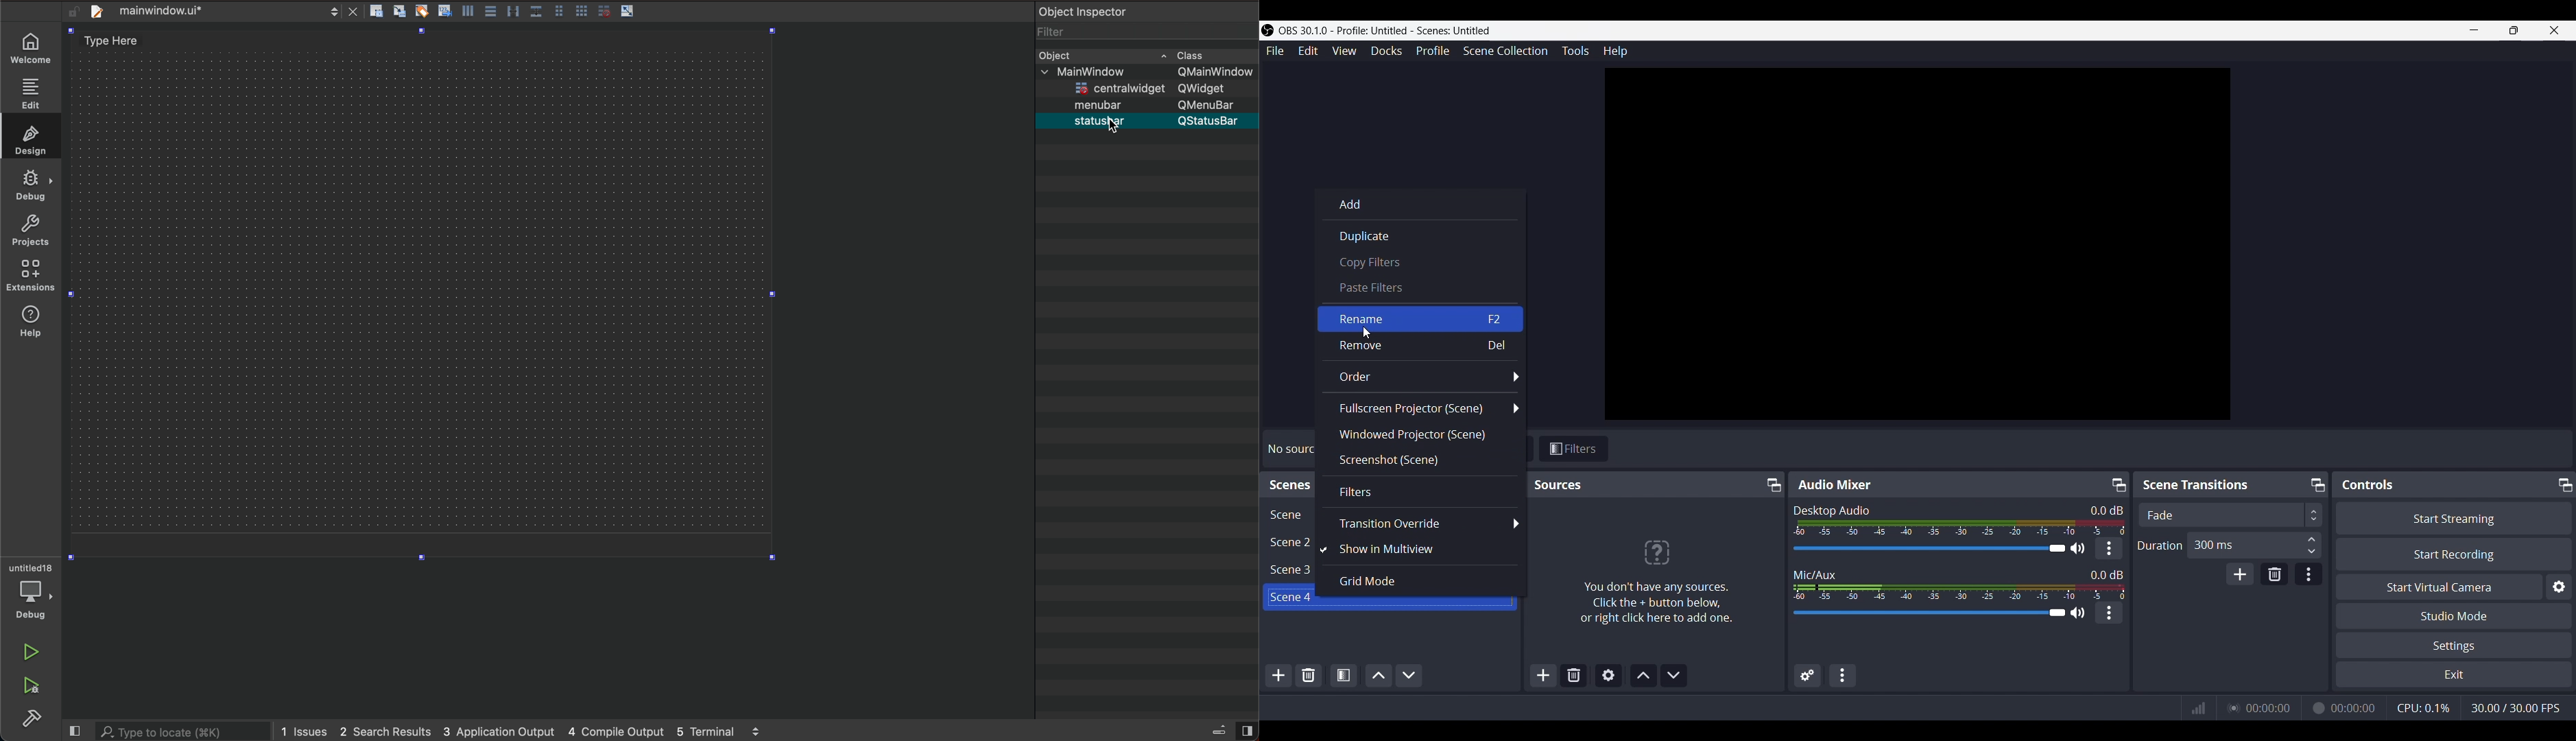 The width and height of the screenshot is (2576, 756). I want to click on Fade, so click(2160, 515).